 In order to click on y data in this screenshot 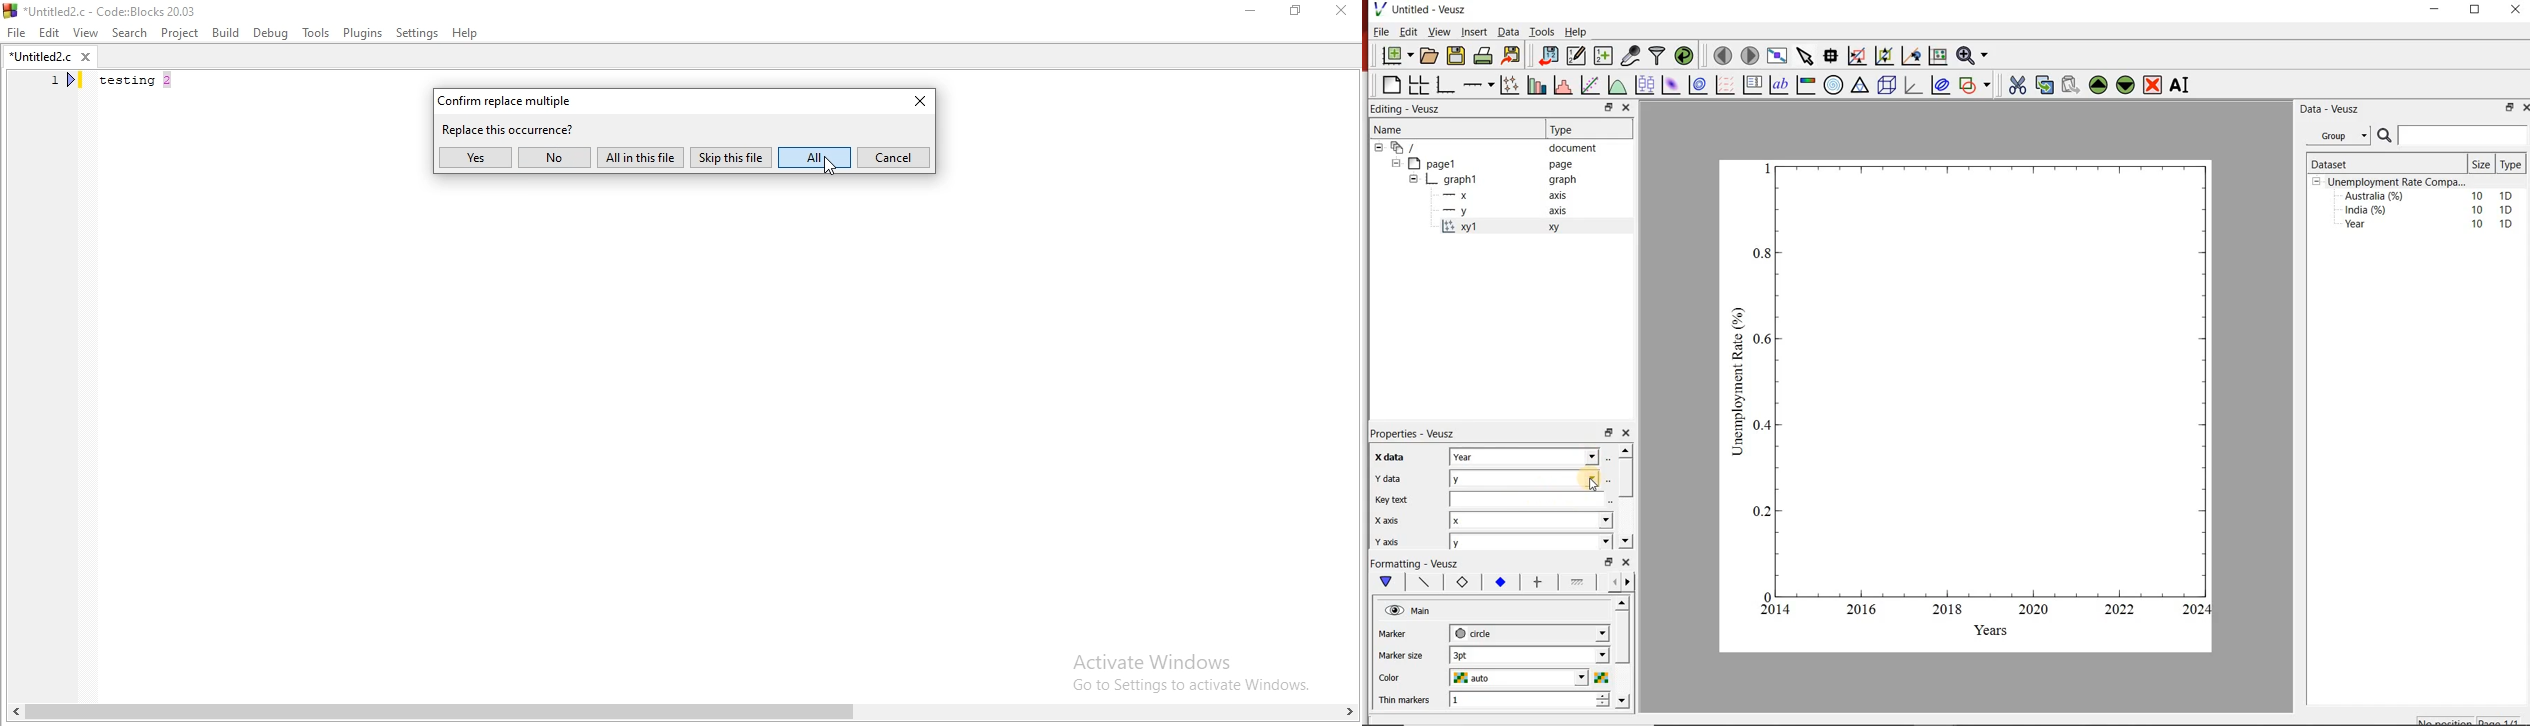, I will do `click(1392, 478)`.